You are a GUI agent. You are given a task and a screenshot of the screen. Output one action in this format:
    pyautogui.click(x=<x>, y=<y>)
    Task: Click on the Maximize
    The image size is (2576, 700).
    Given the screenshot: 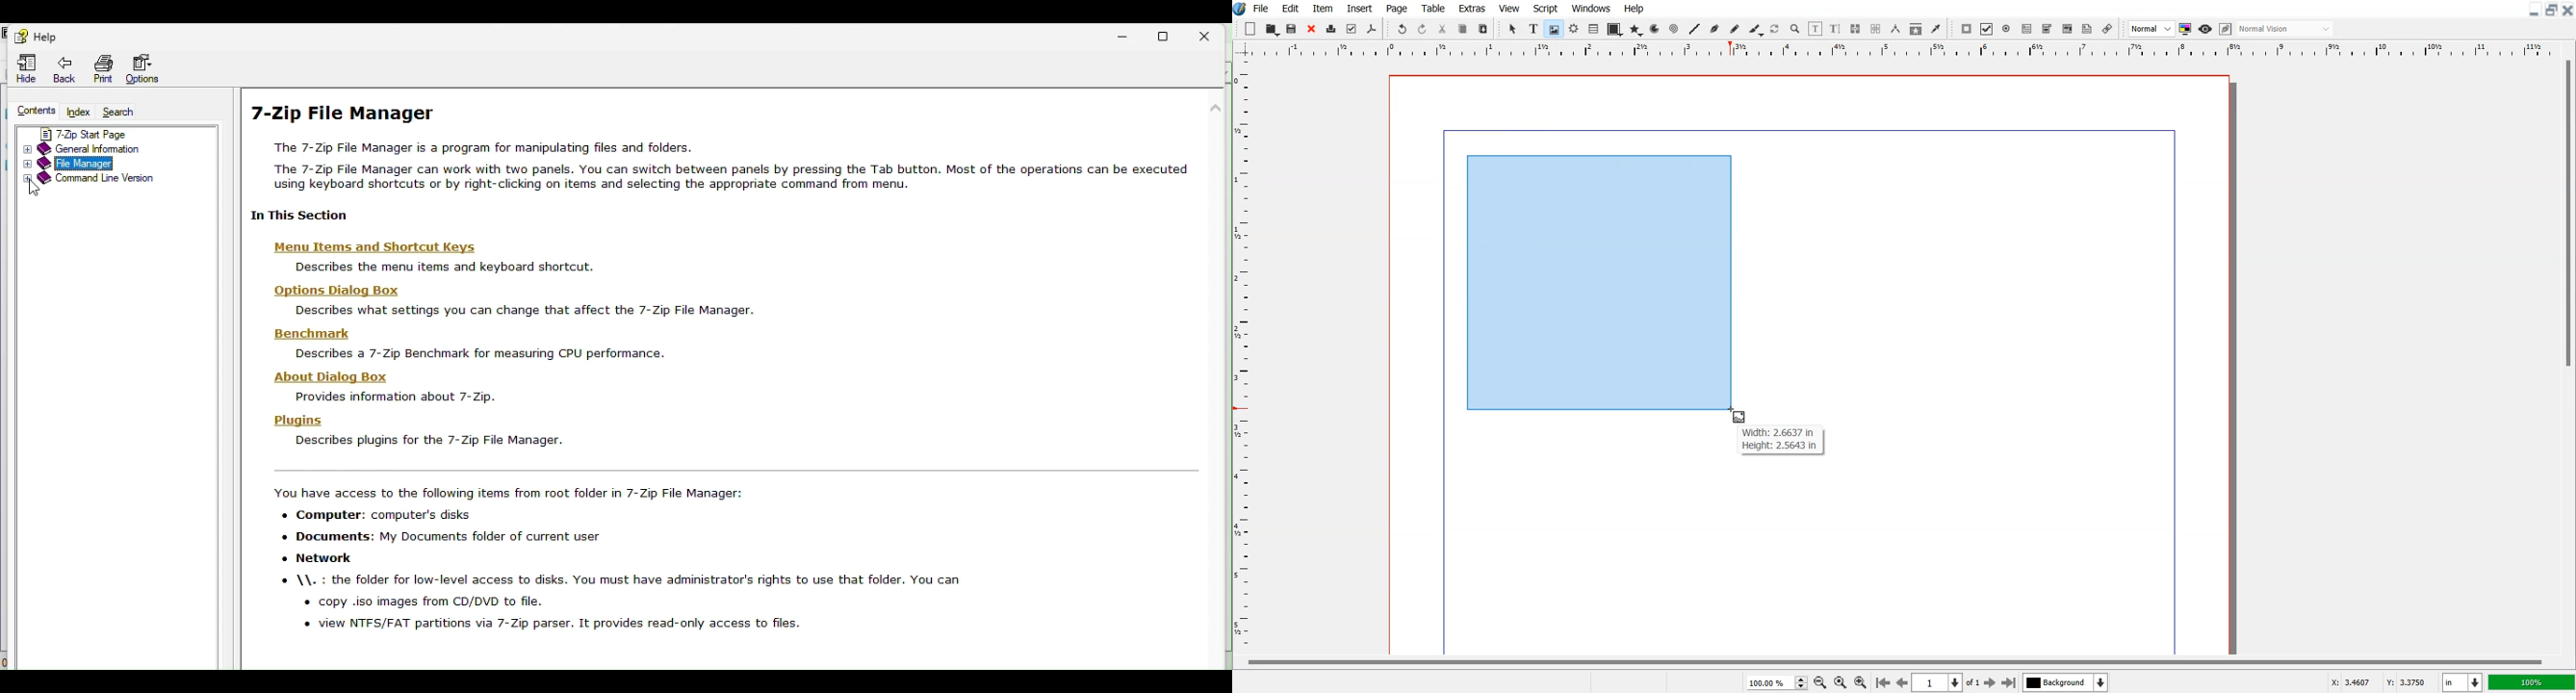 What is the action you would take?
    pyautogui.click(x=2551, y=10)
    